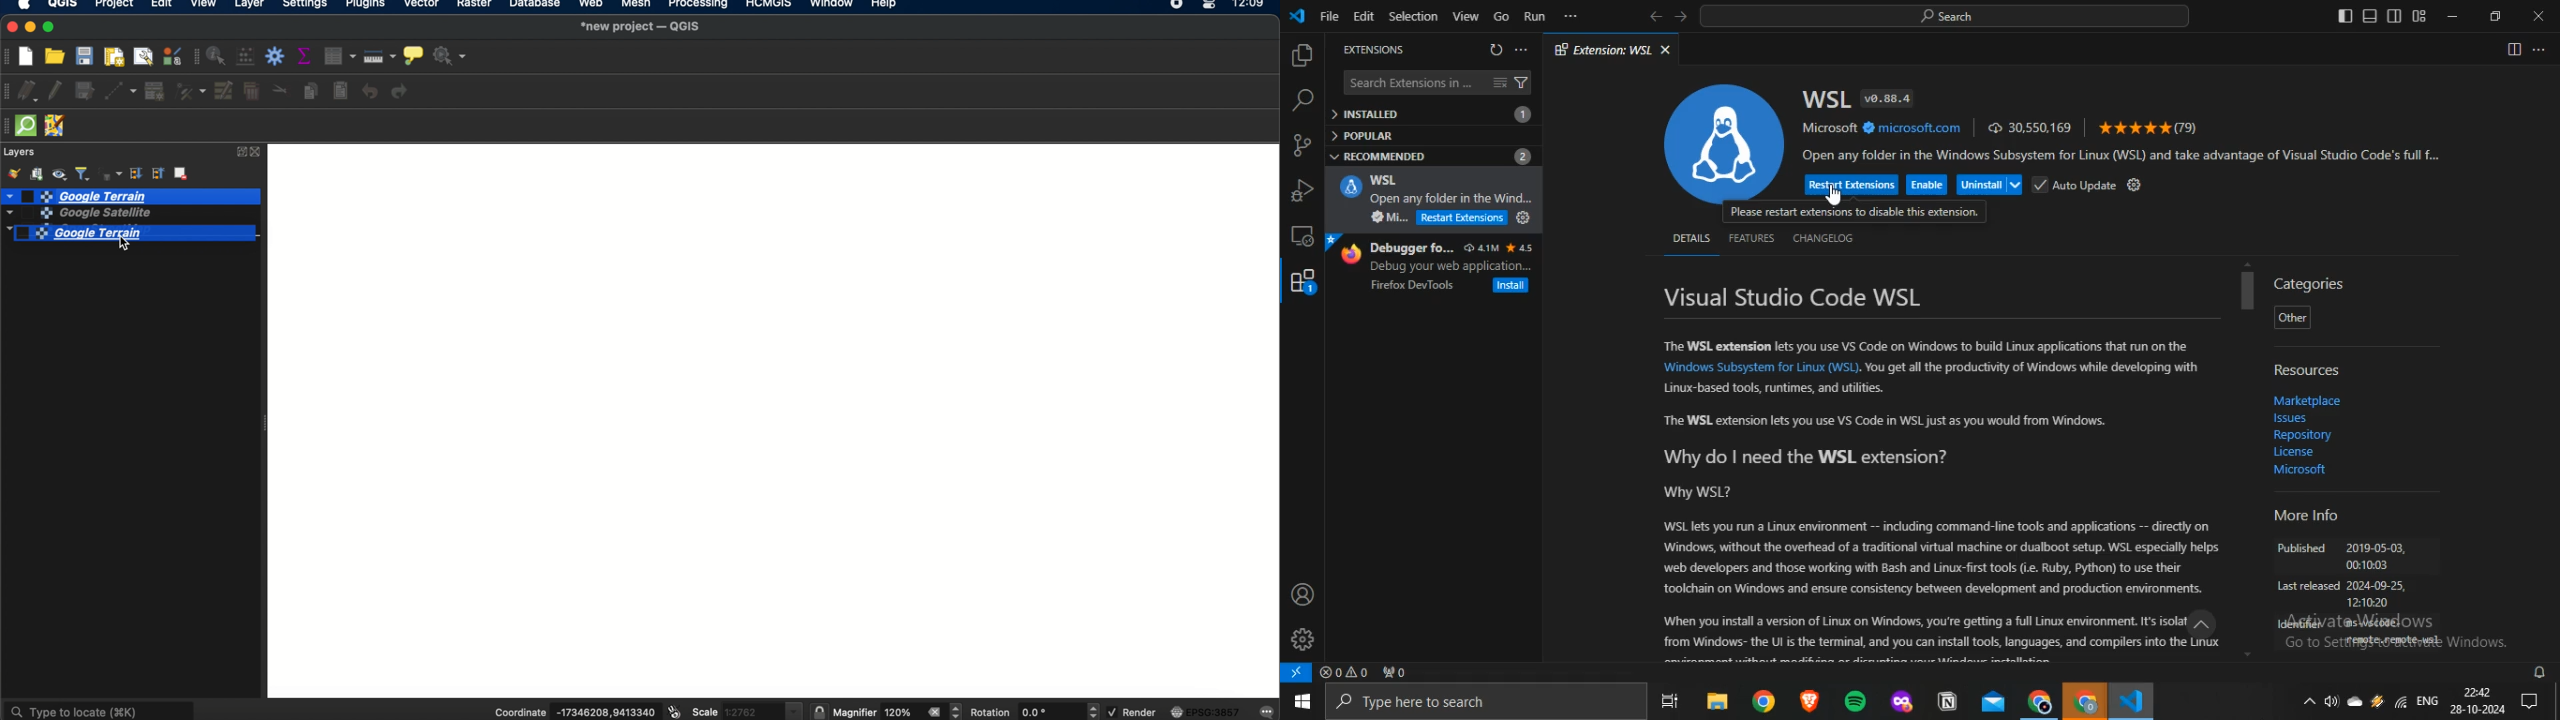 The image size is (2576, 728). Describe the element at coordinates (1944, 16) in the screenshot. I see `search` at that location.